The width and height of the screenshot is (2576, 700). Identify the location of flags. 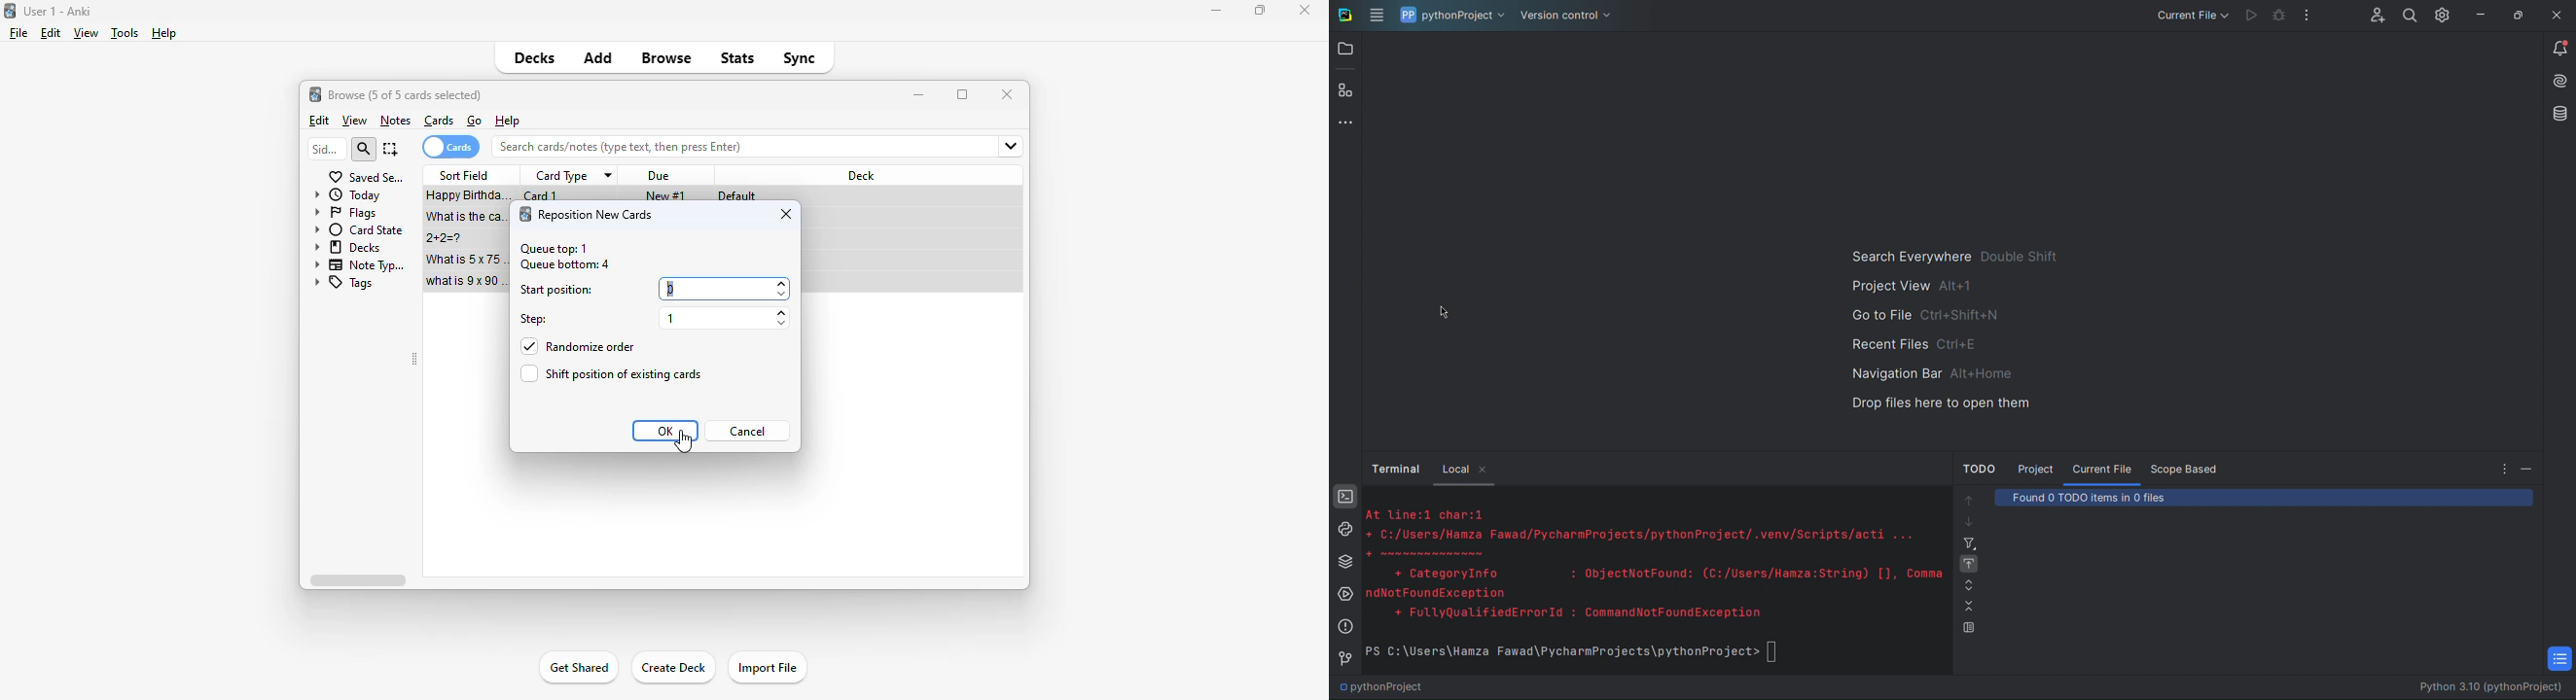
(345, 213).